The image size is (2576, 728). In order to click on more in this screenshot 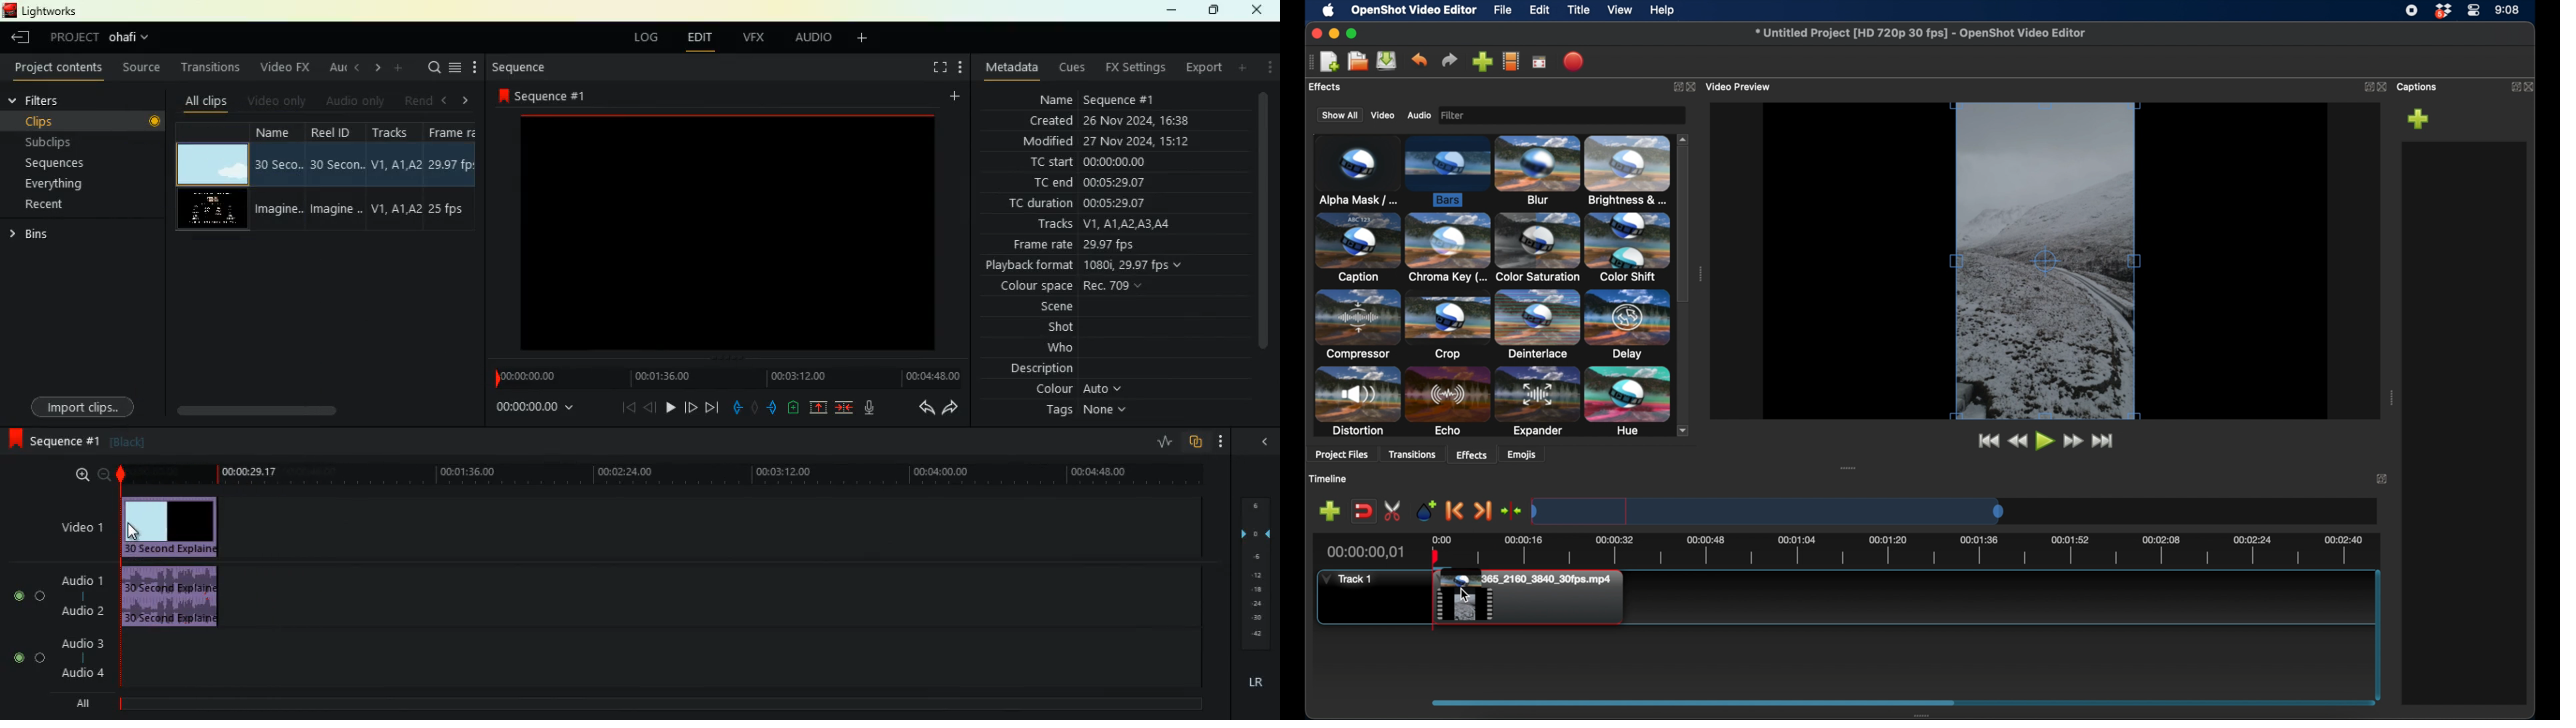, I will do `click(1219, 441)`.